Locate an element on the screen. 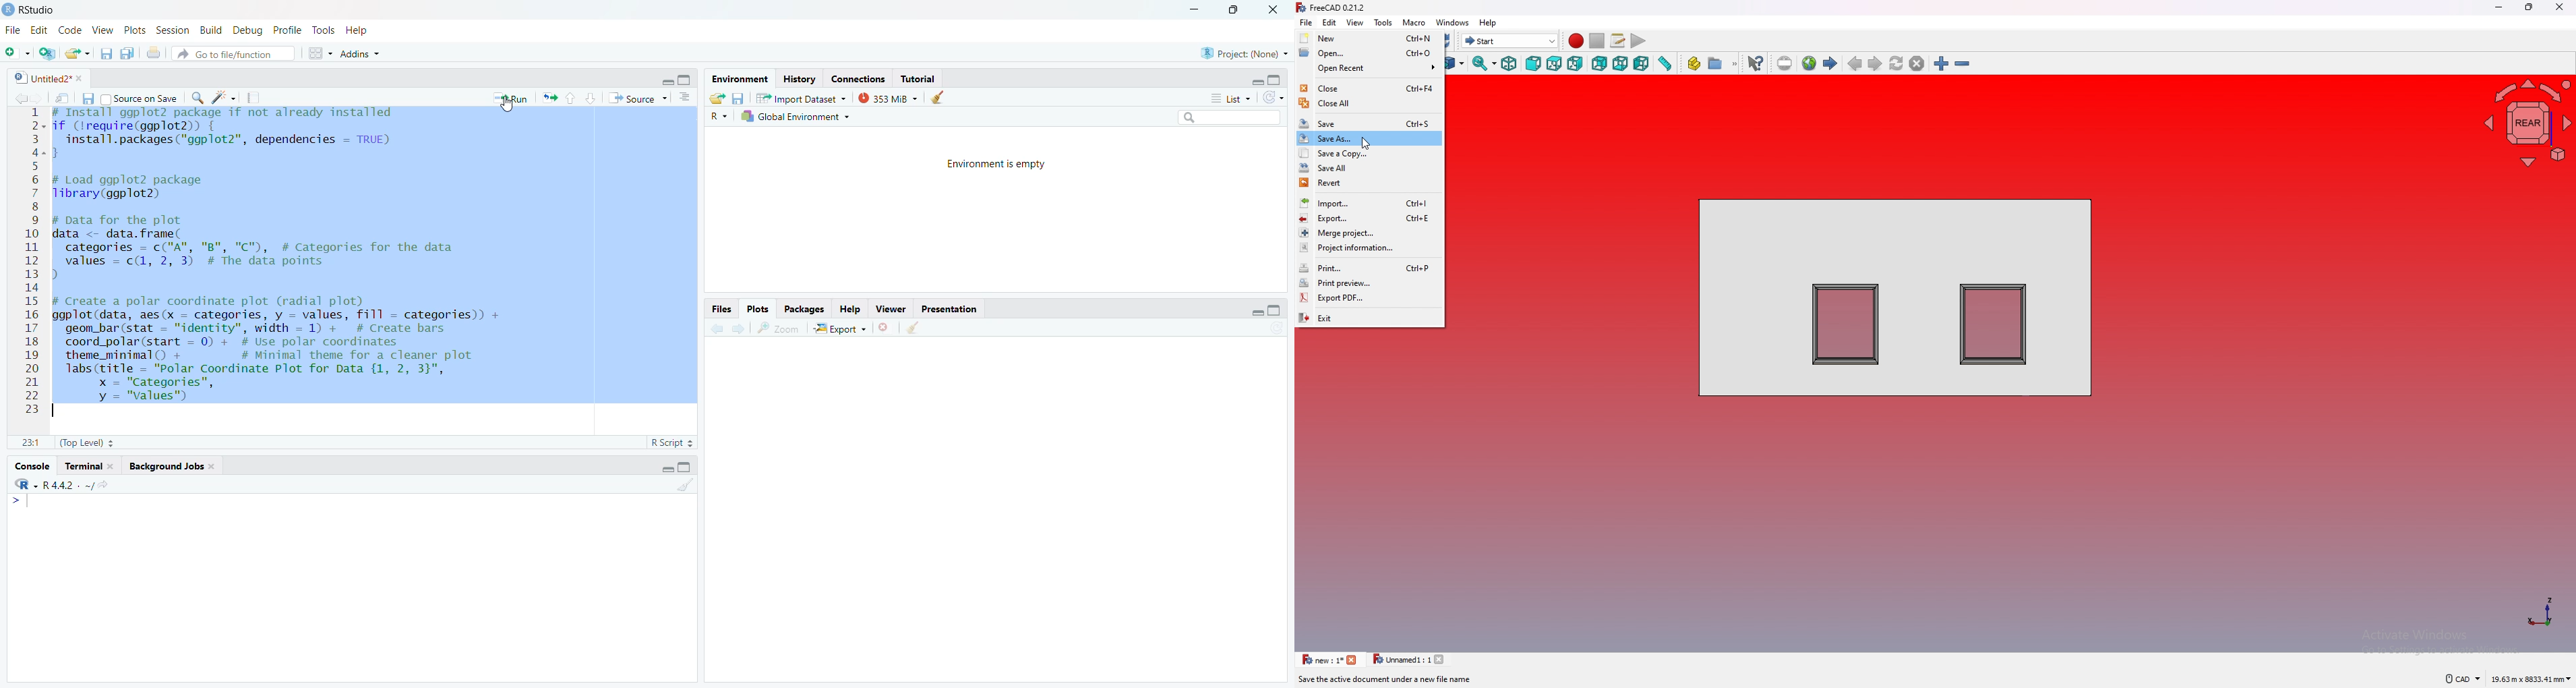  export is located at coordinates (1369, 218).